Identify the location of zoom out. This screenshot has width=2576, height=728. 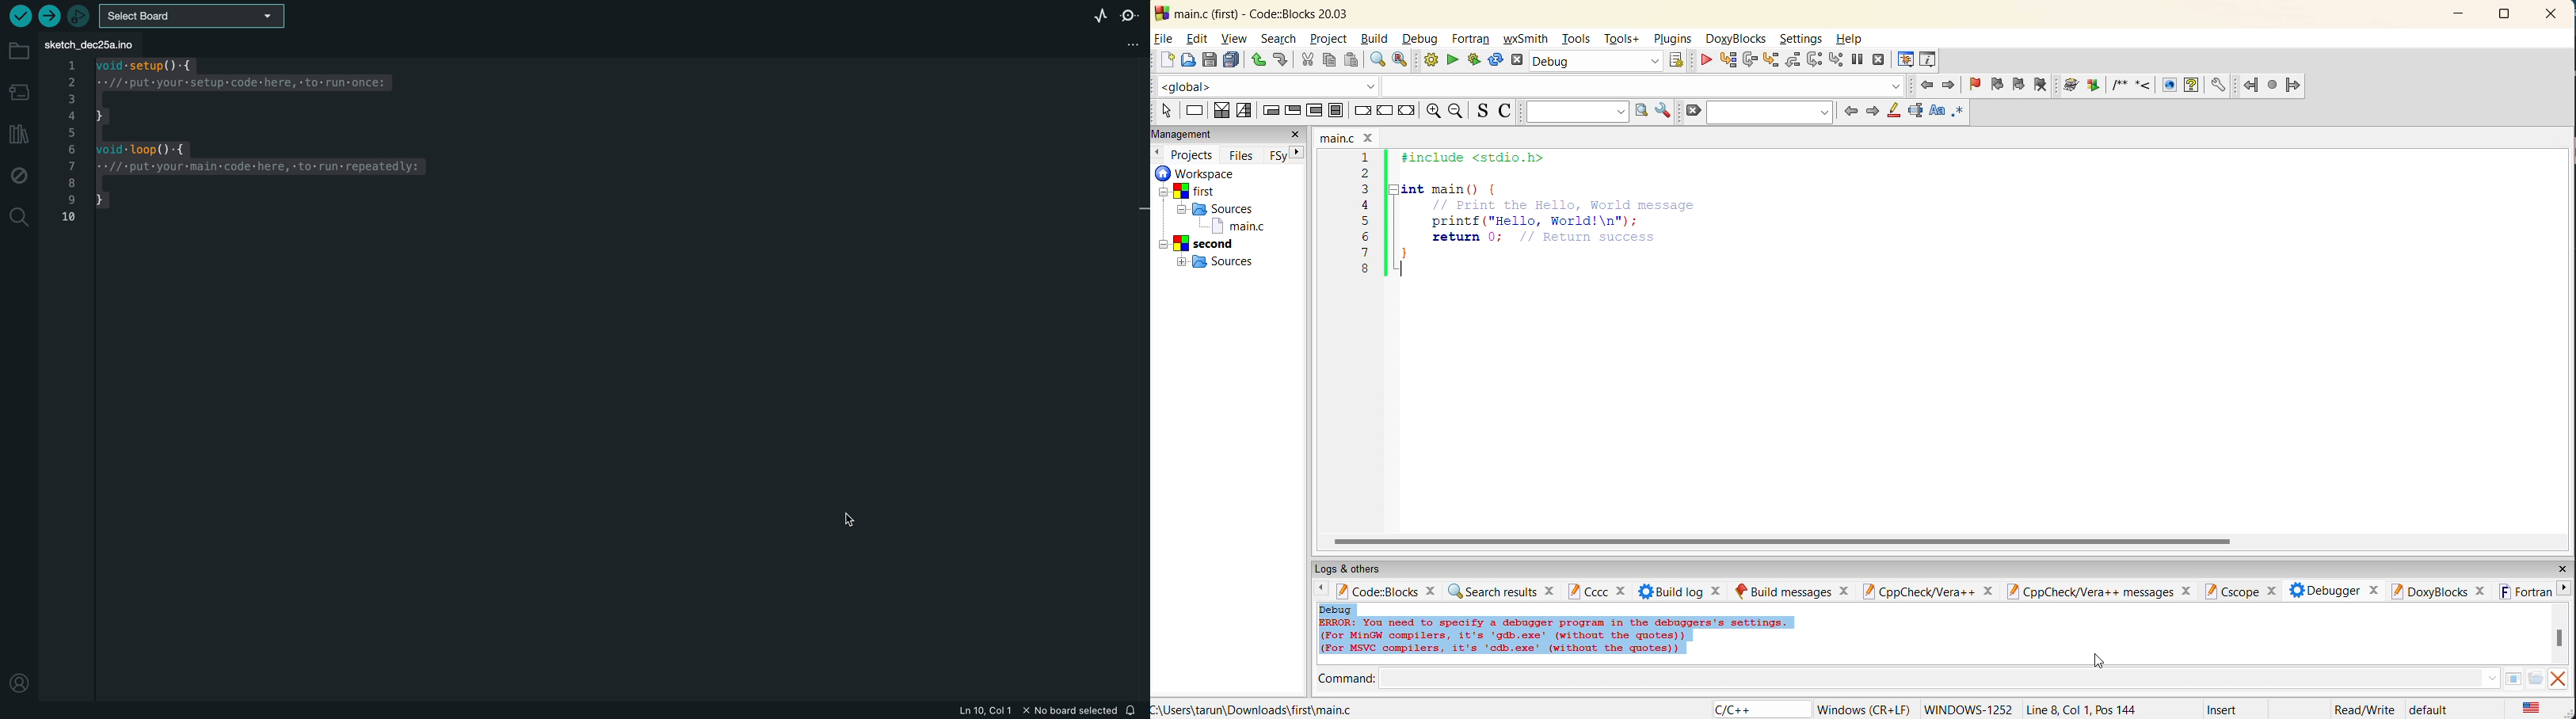
(1455, 111).